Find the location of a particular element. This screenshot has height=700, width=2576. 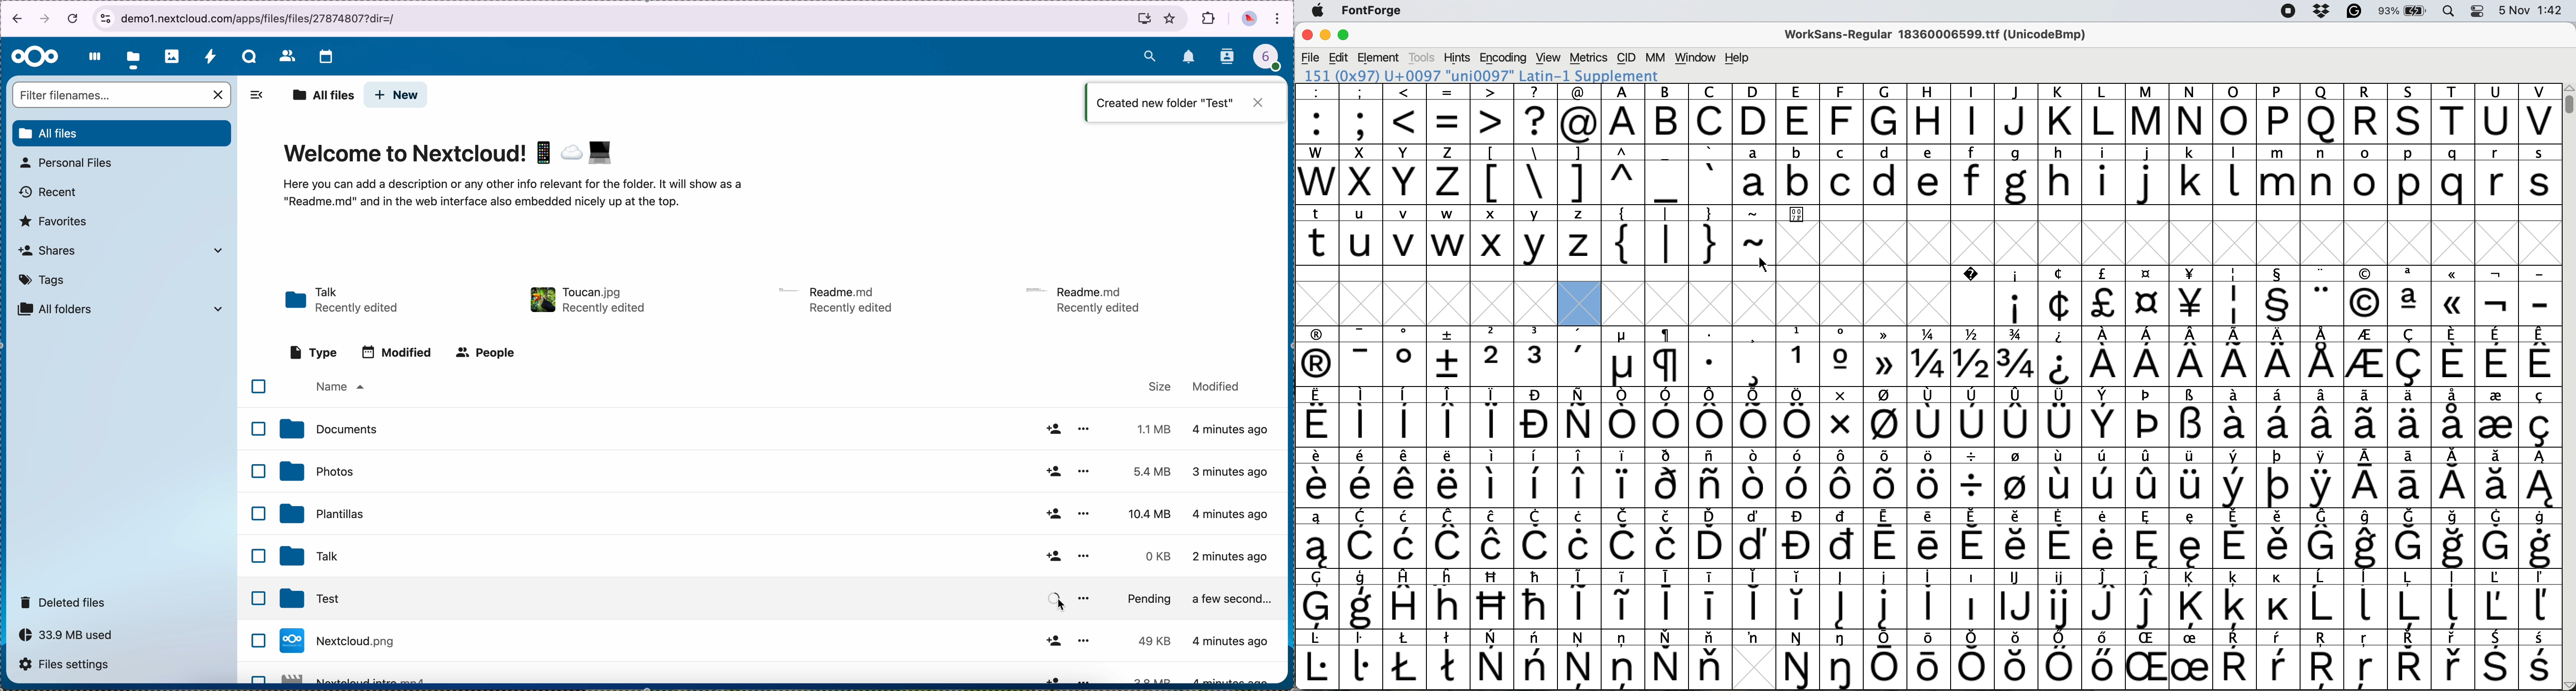

symbol is located at coordinates (1406, 477).